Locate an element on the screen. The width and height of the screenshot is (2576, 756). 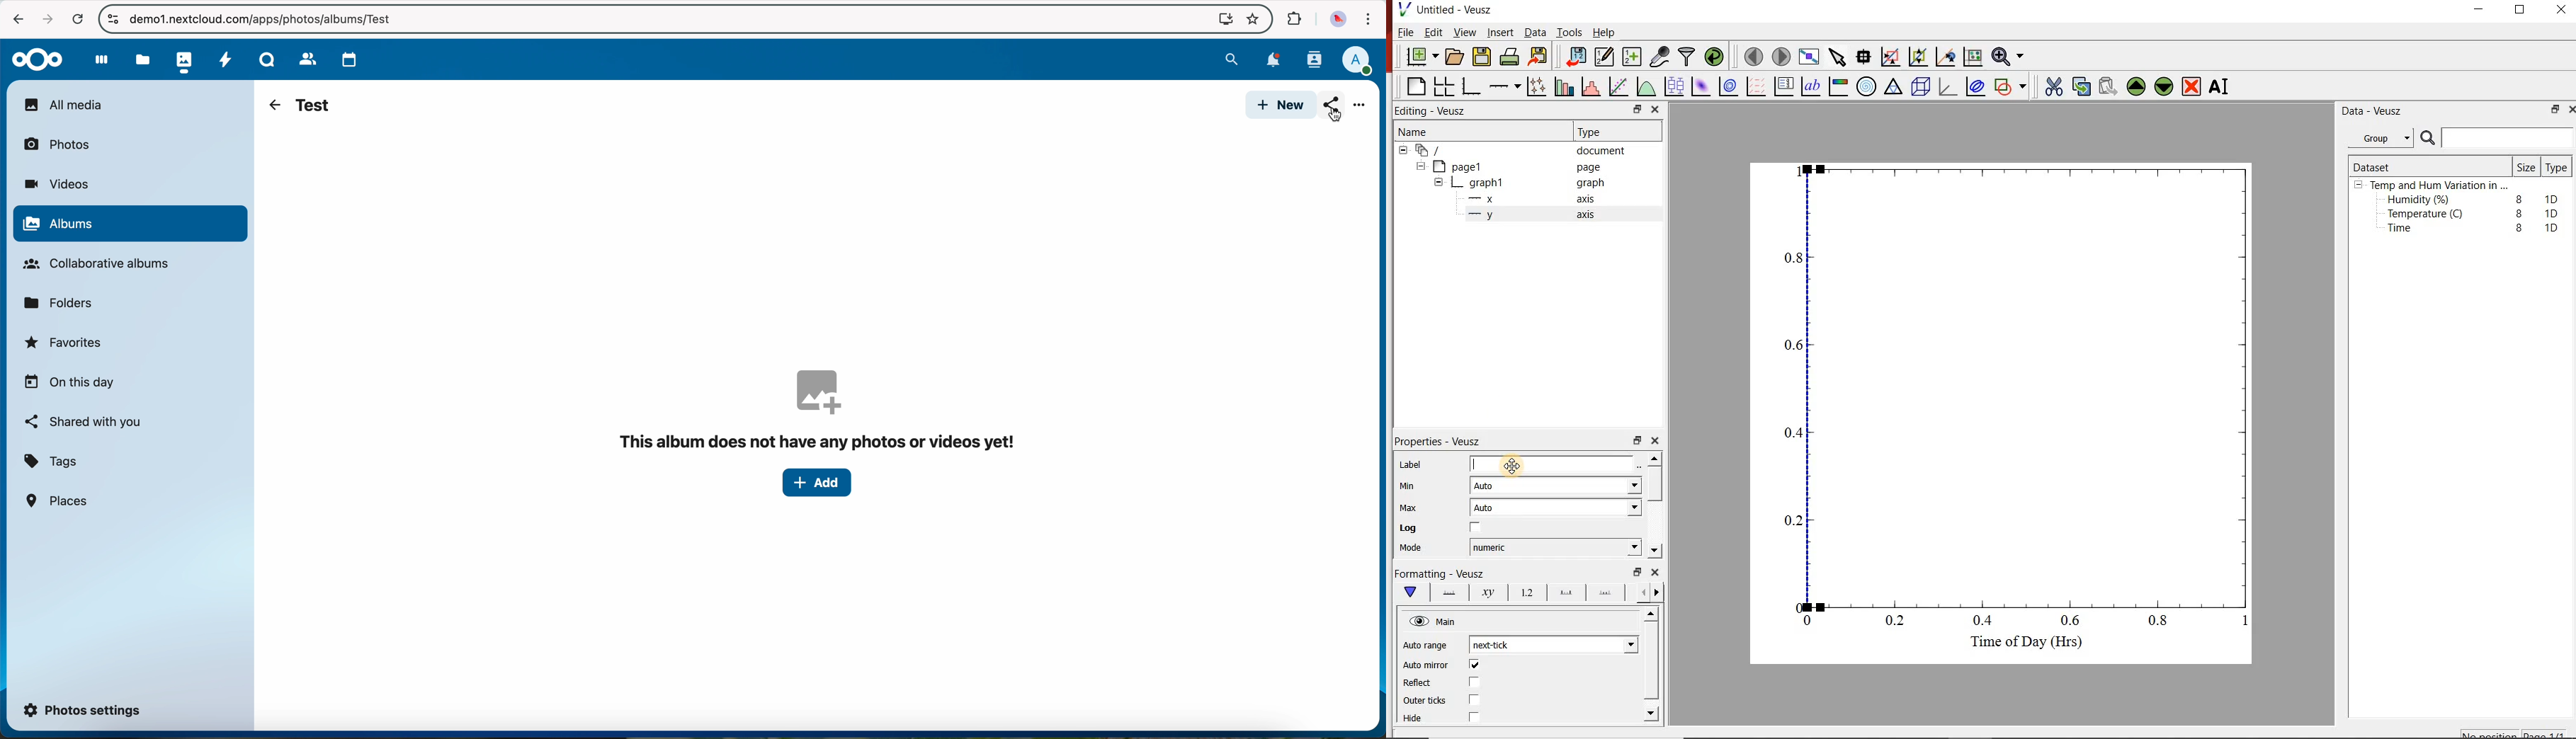
Data is located at coordinates (1532, 33).